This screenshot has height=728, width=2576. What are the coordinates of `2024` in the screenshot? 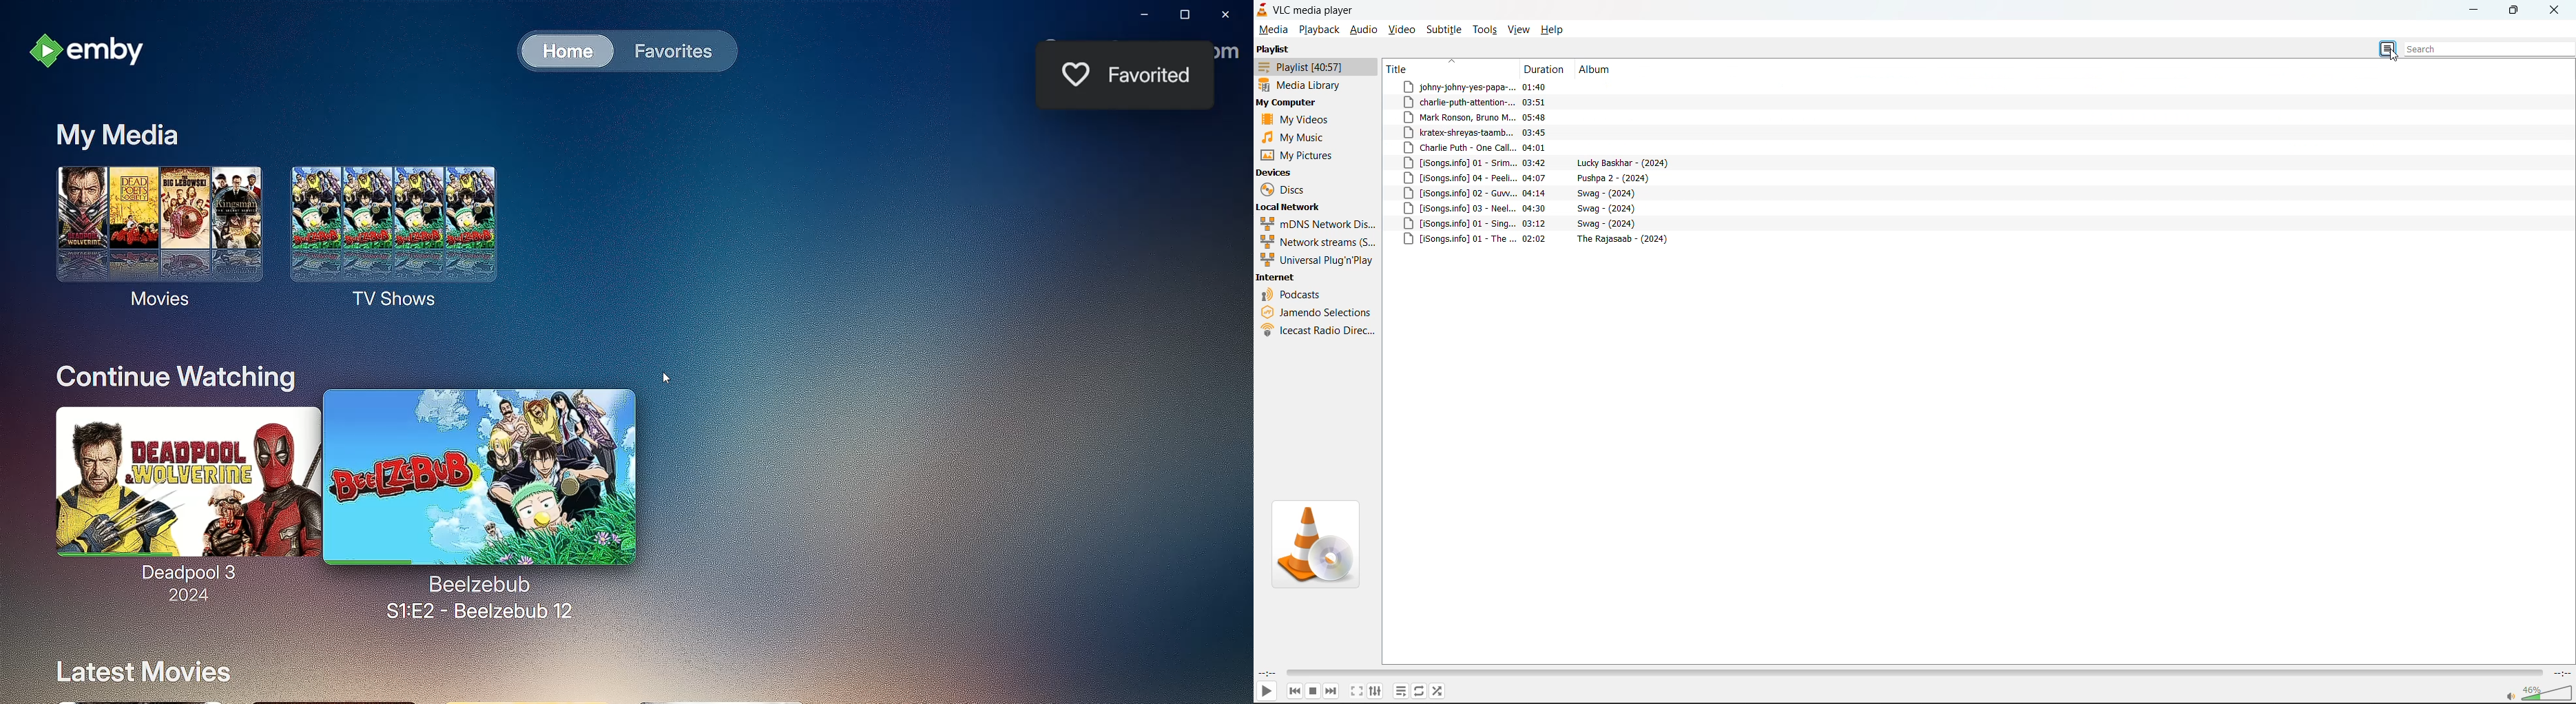 It's located at (185, 596).